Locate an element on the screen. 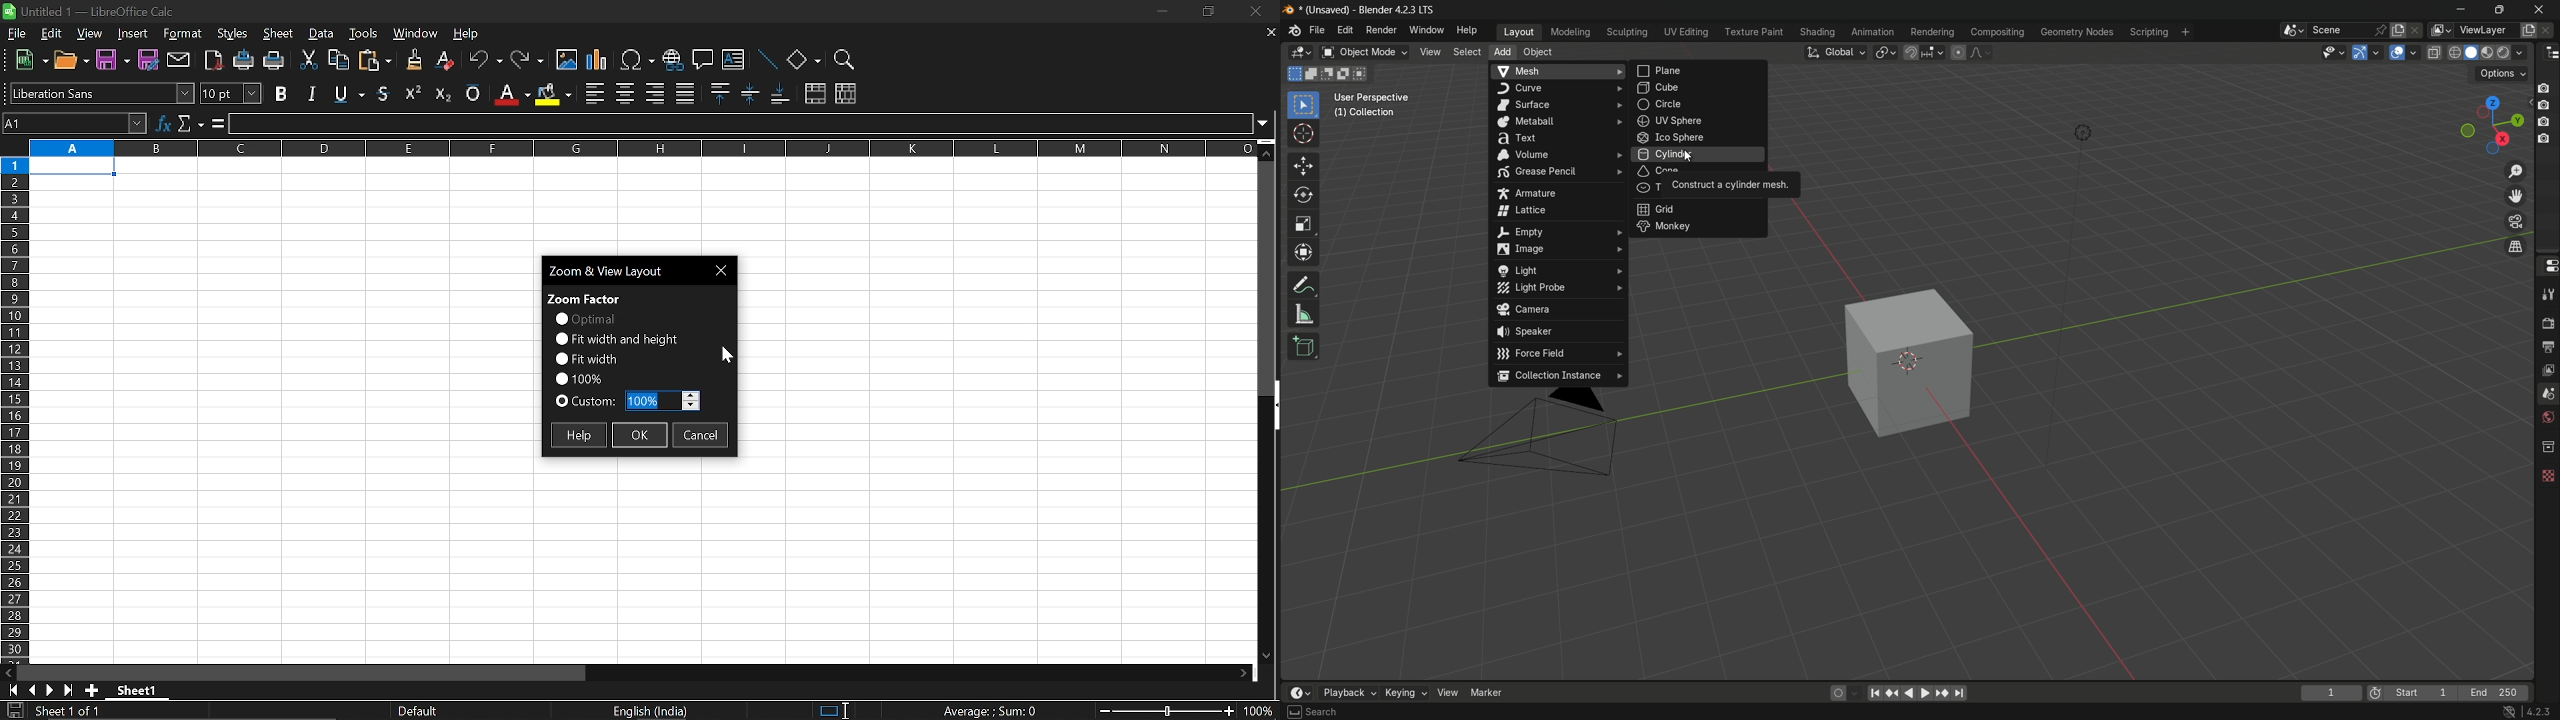  empty is located at coordinates (1557, 231).